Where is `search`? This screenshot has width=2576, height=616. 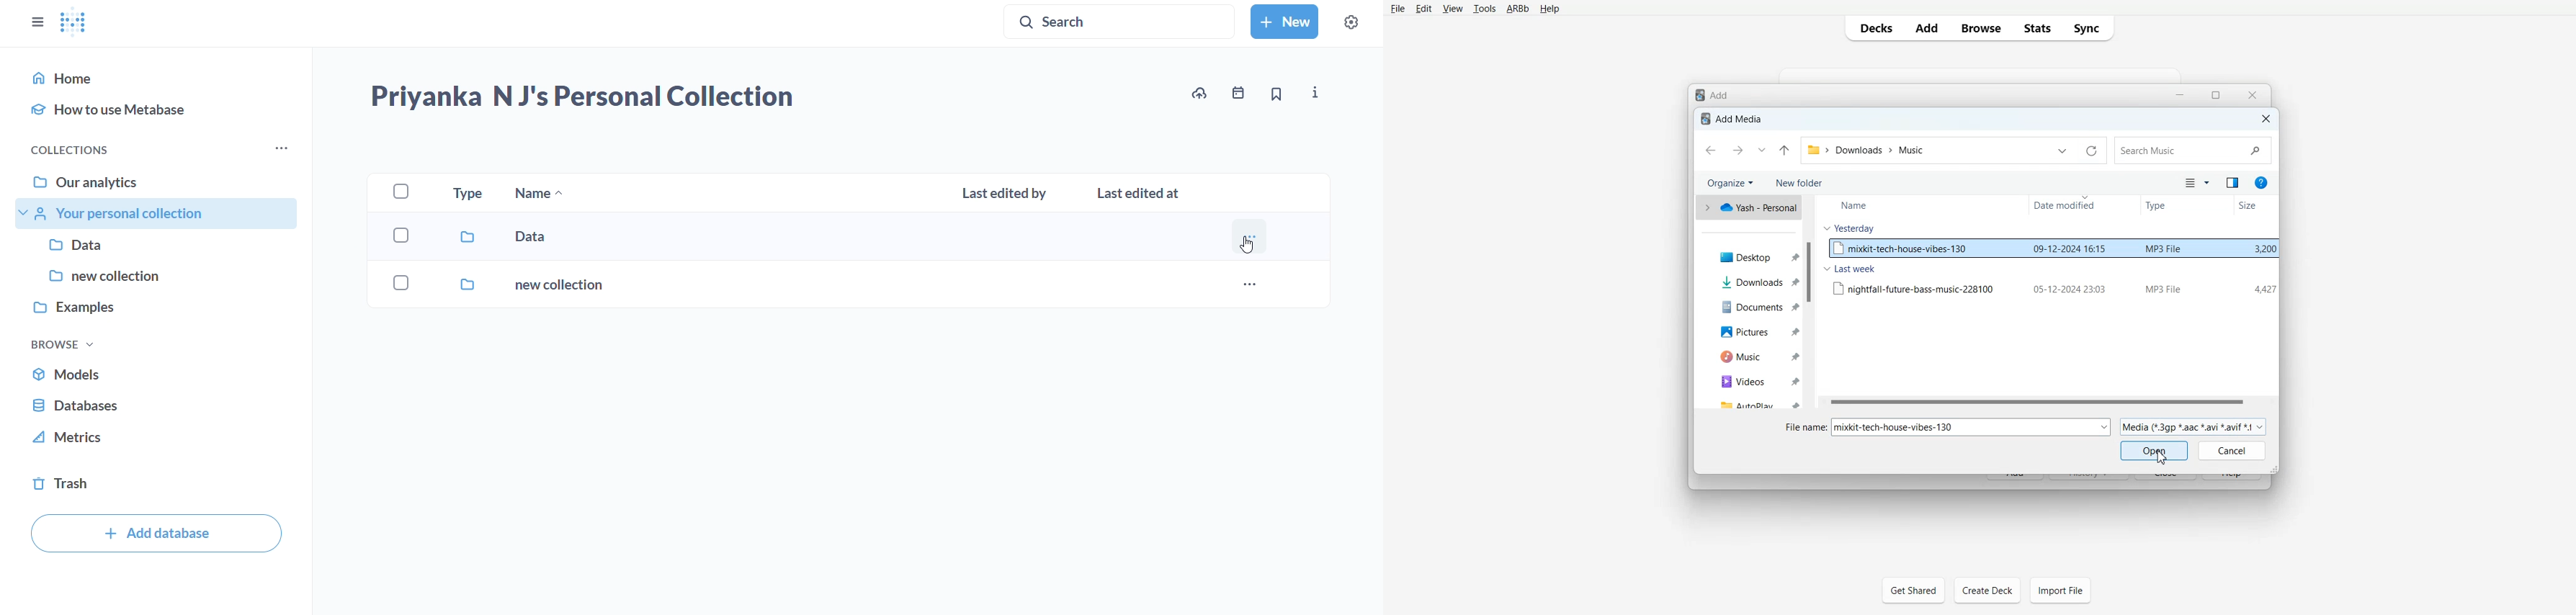 search is located at coordinates (1124, 21).